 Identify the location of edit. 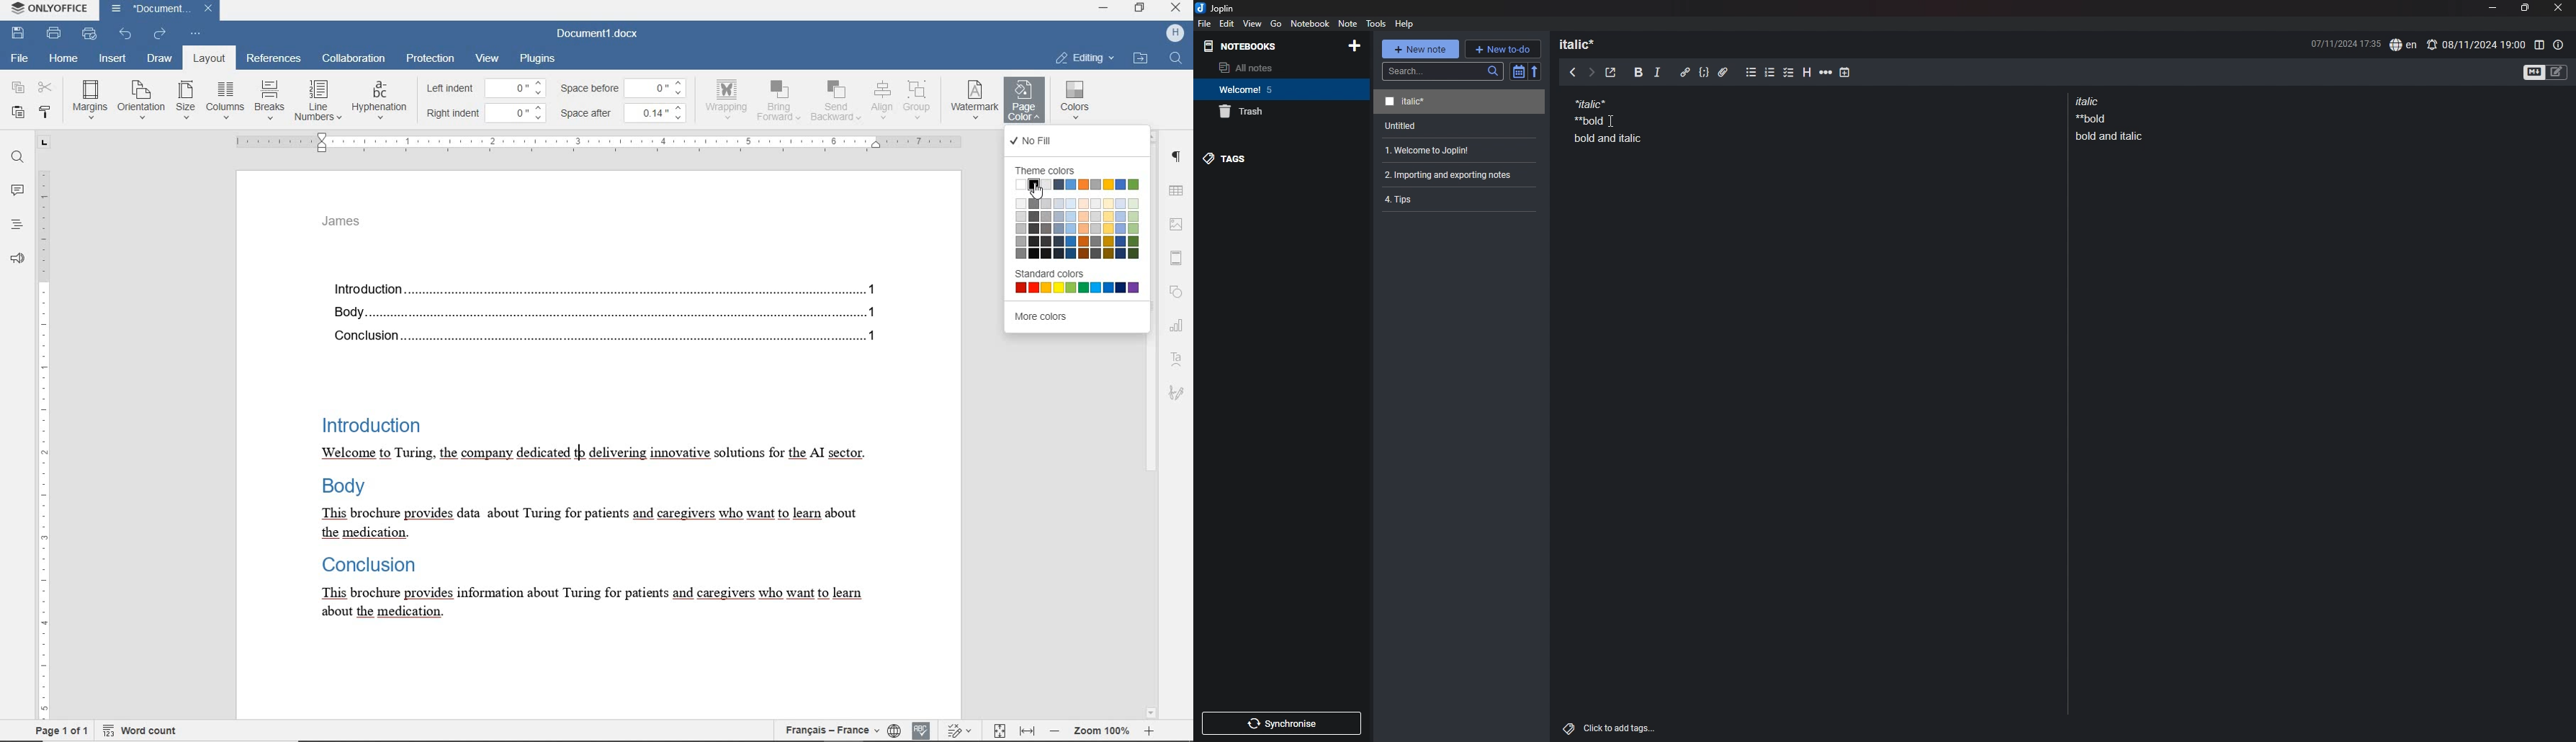
(1227, 23).